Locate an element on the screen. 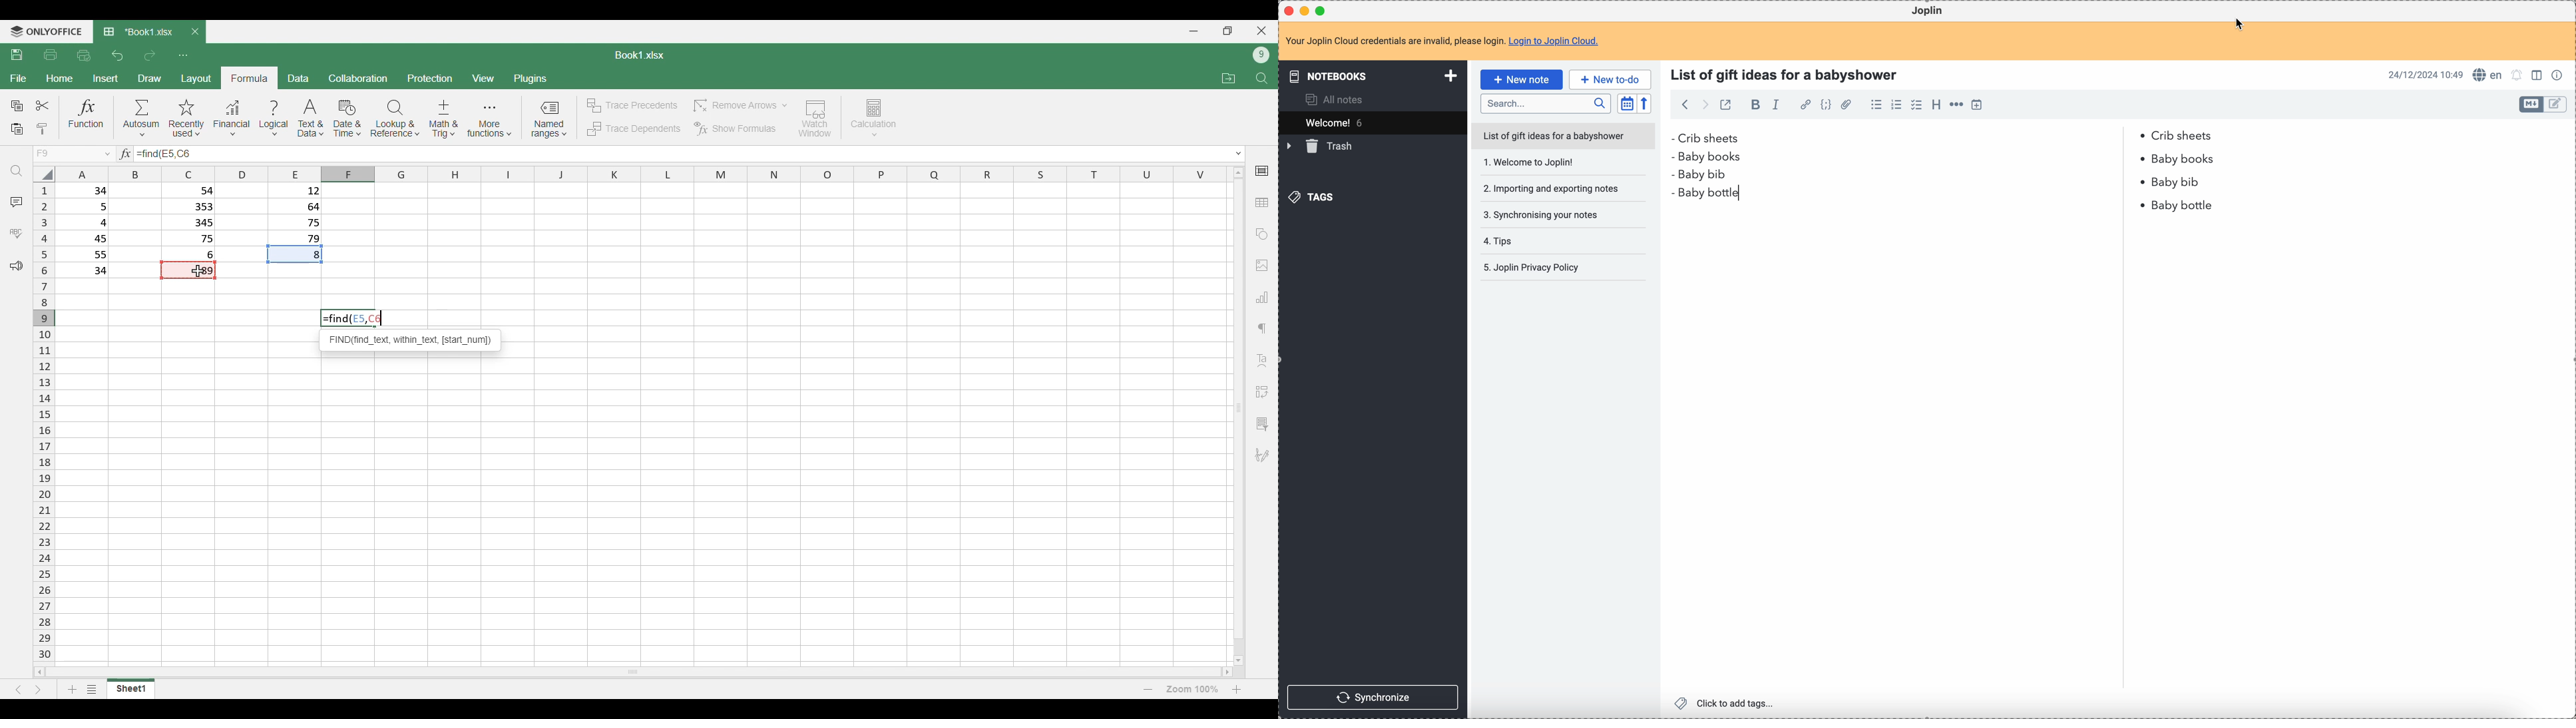 Image resolution: width=2576 pixels, height=728 pixels. Recently used is located at coordinates (187, 119).